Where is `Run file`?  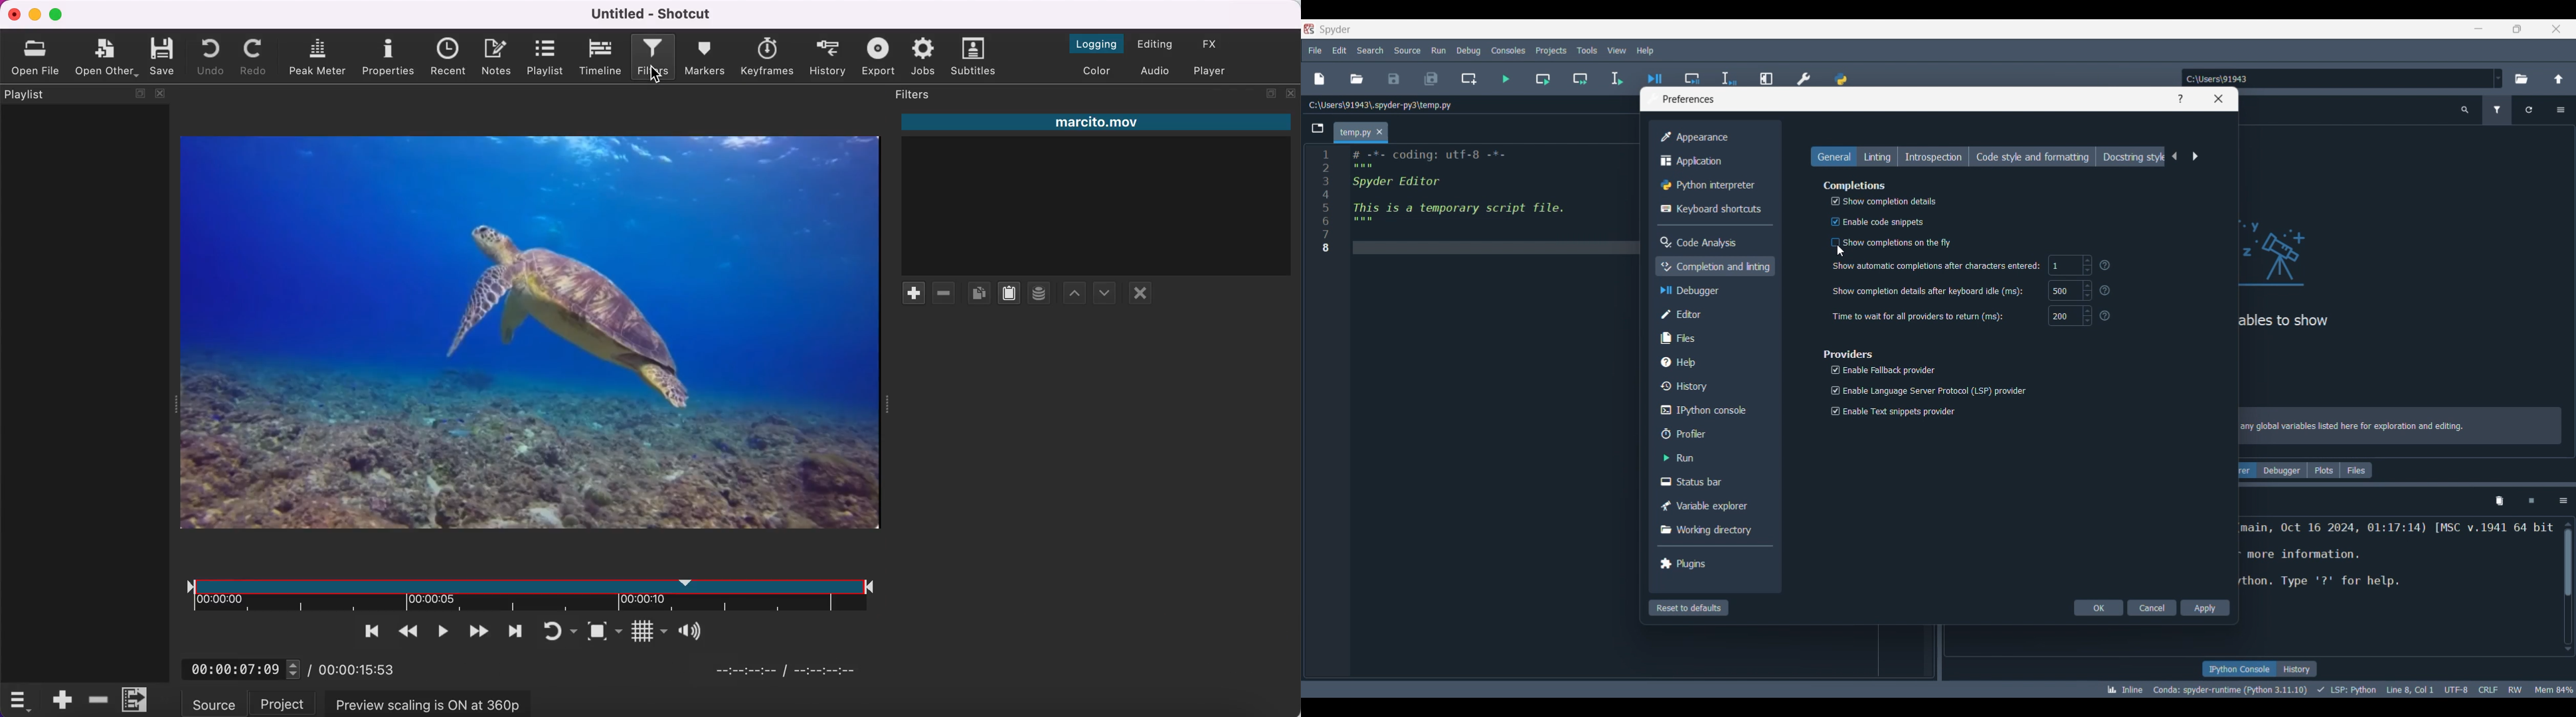
Run file is located at coordinates (1505, 79).